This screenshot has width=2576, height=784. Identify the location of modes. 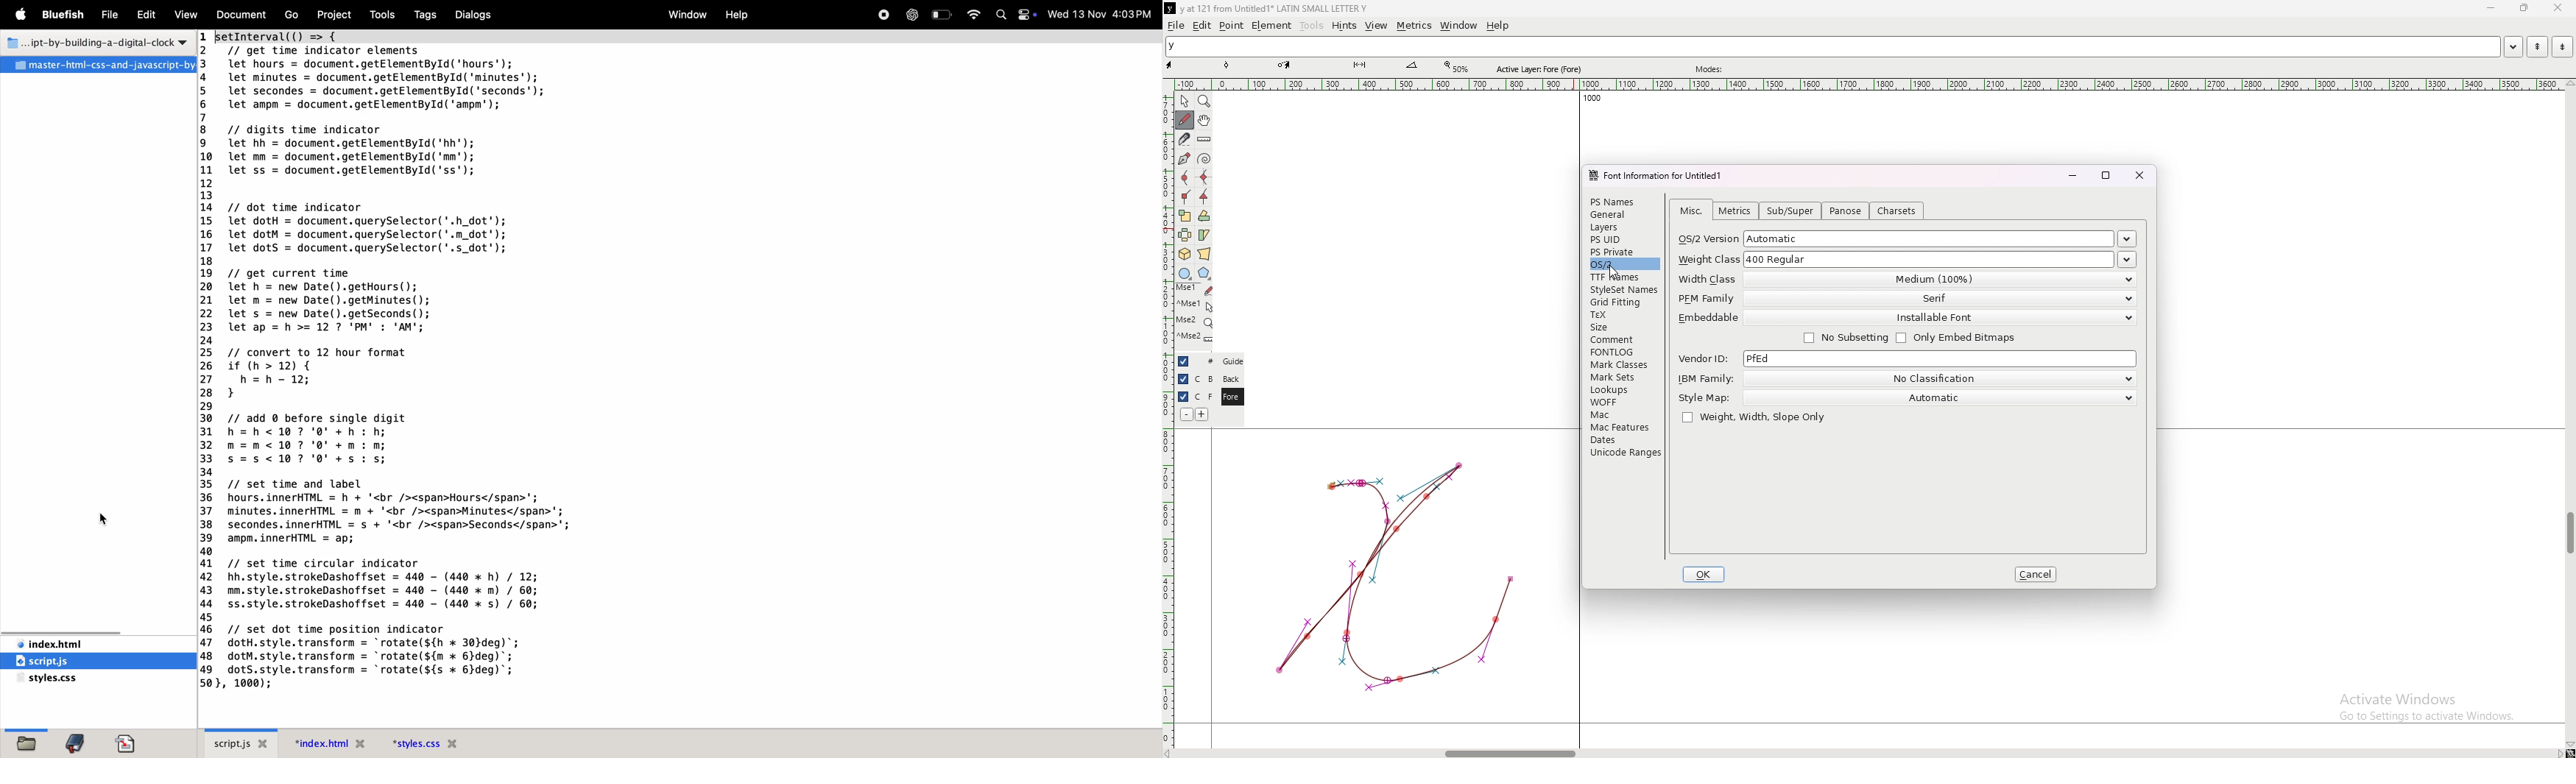
(1711, 69).